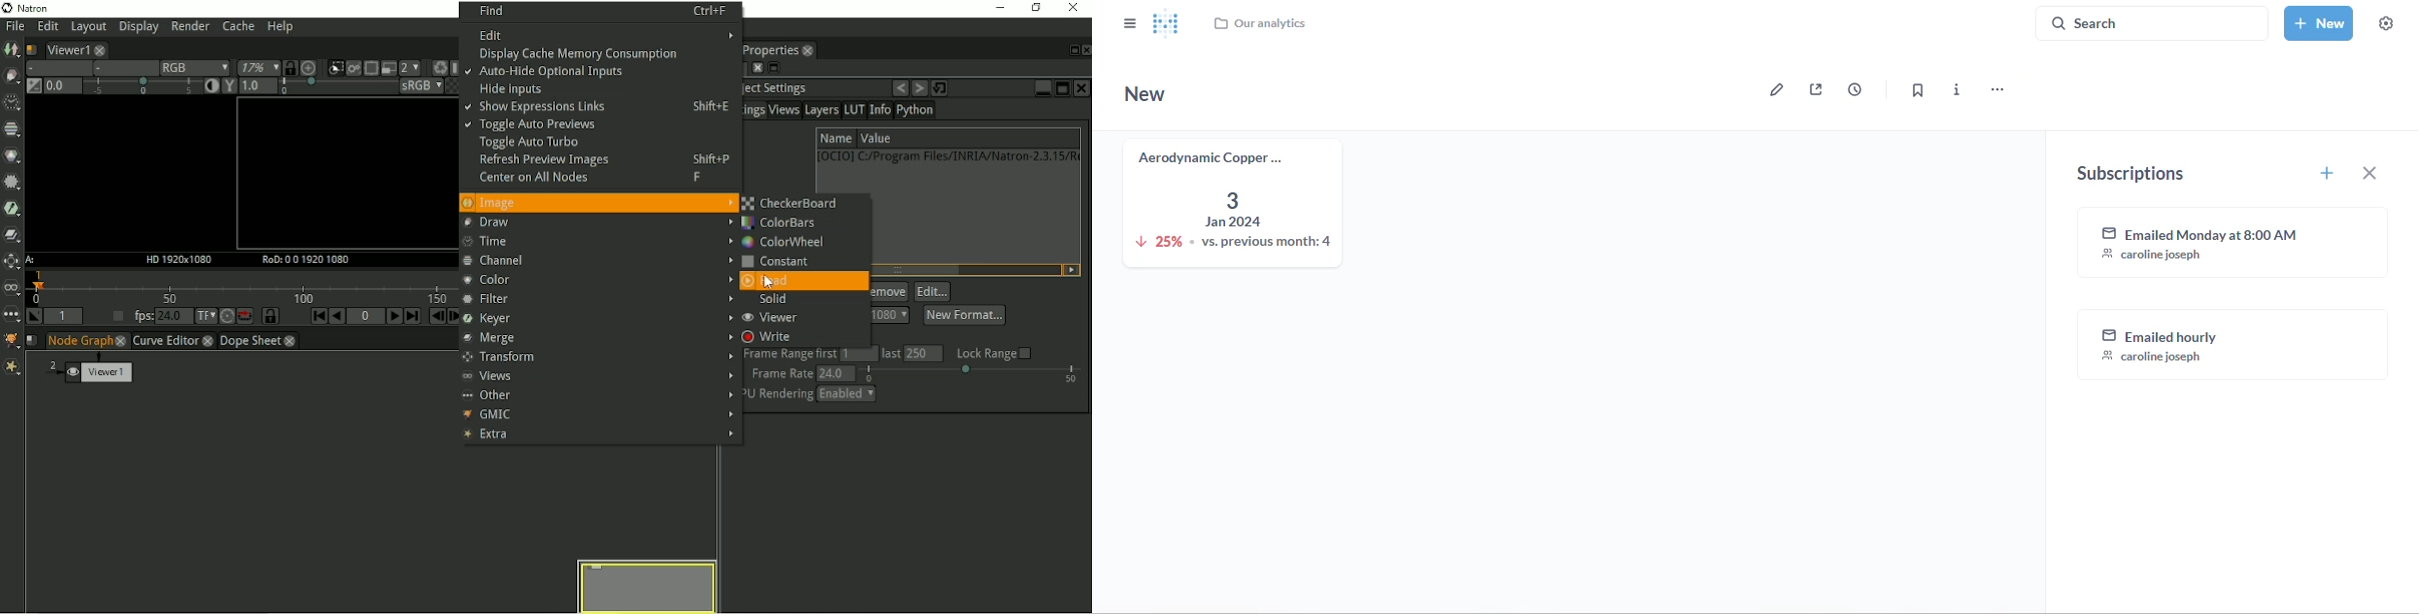  I want to click on new, so click(1145, 93).